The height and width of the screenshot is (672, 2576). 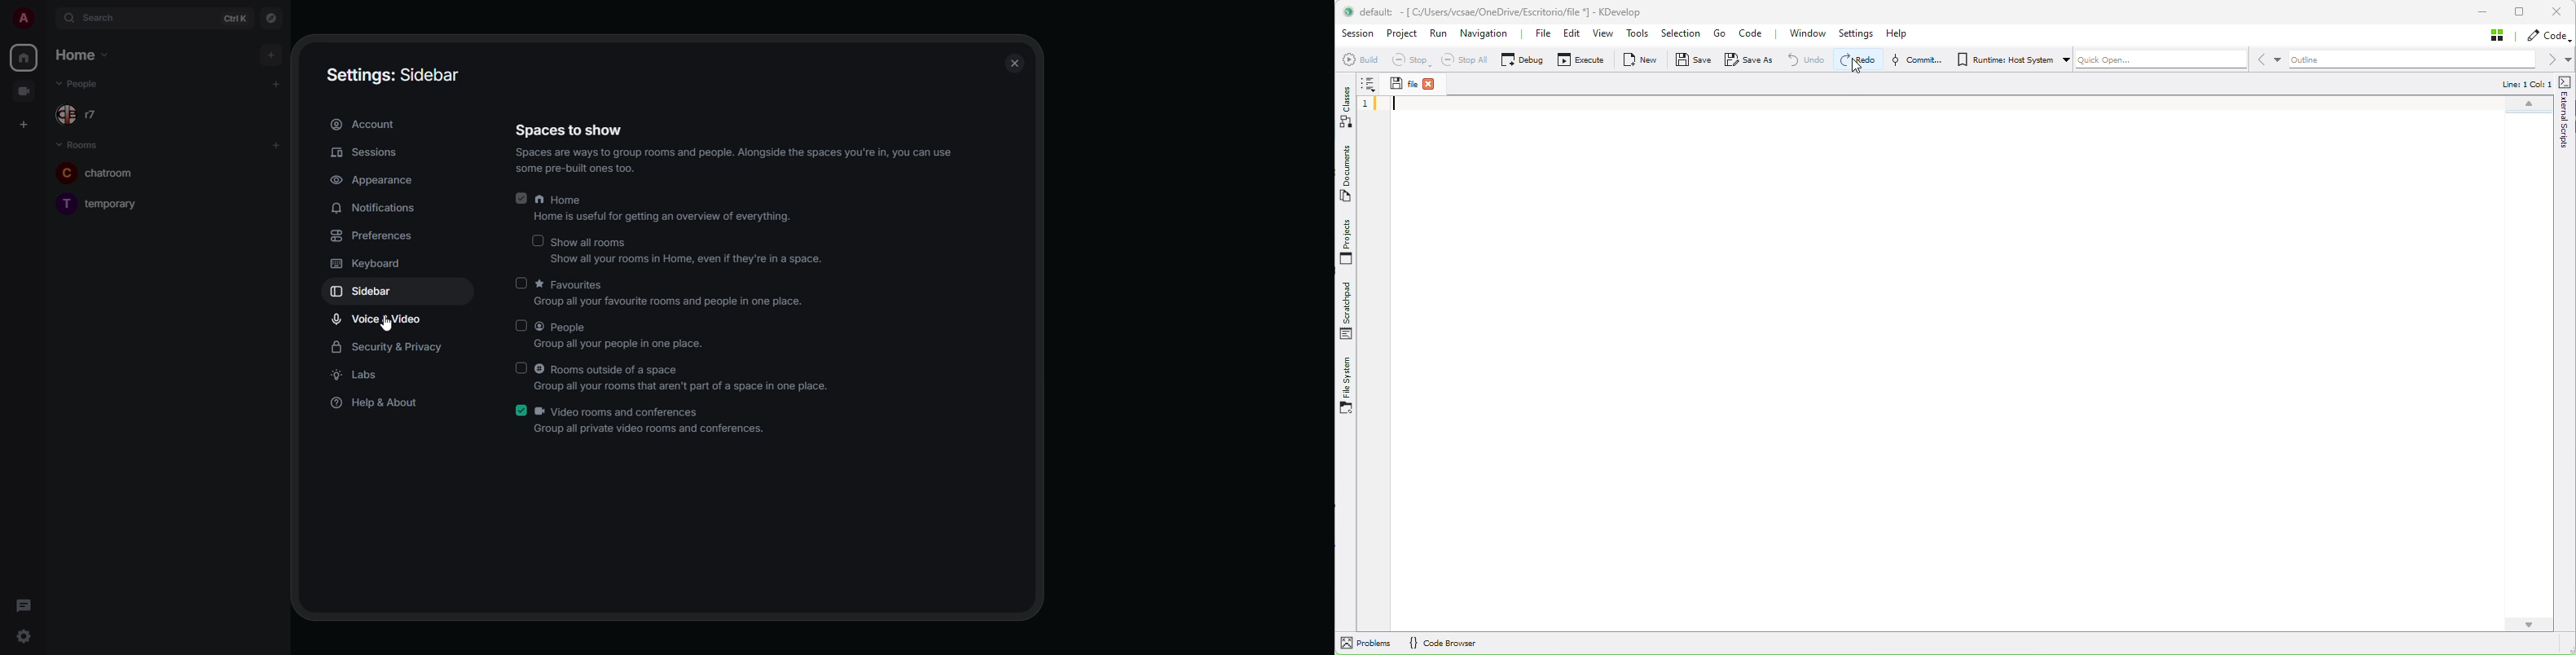 What do you see at coordinates (104, 202) in the screenshot?
I see `temporary` at bounding box center [104, 202].